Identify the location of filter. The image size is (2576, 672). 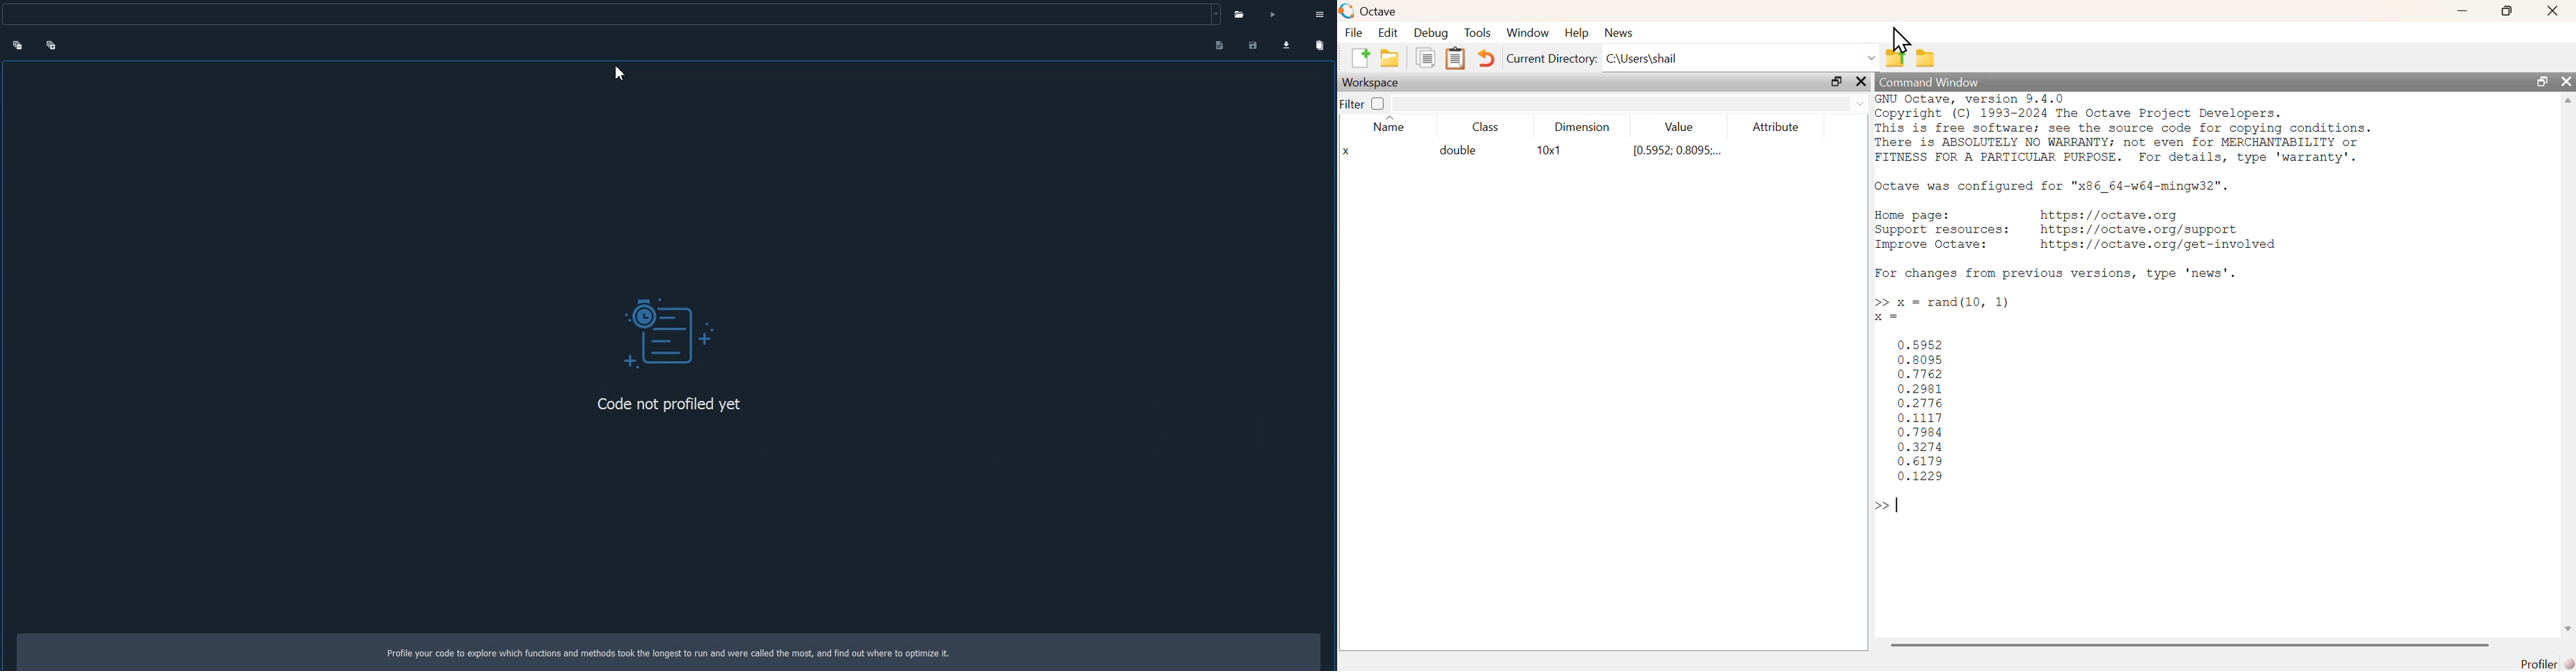
(1630, 104).